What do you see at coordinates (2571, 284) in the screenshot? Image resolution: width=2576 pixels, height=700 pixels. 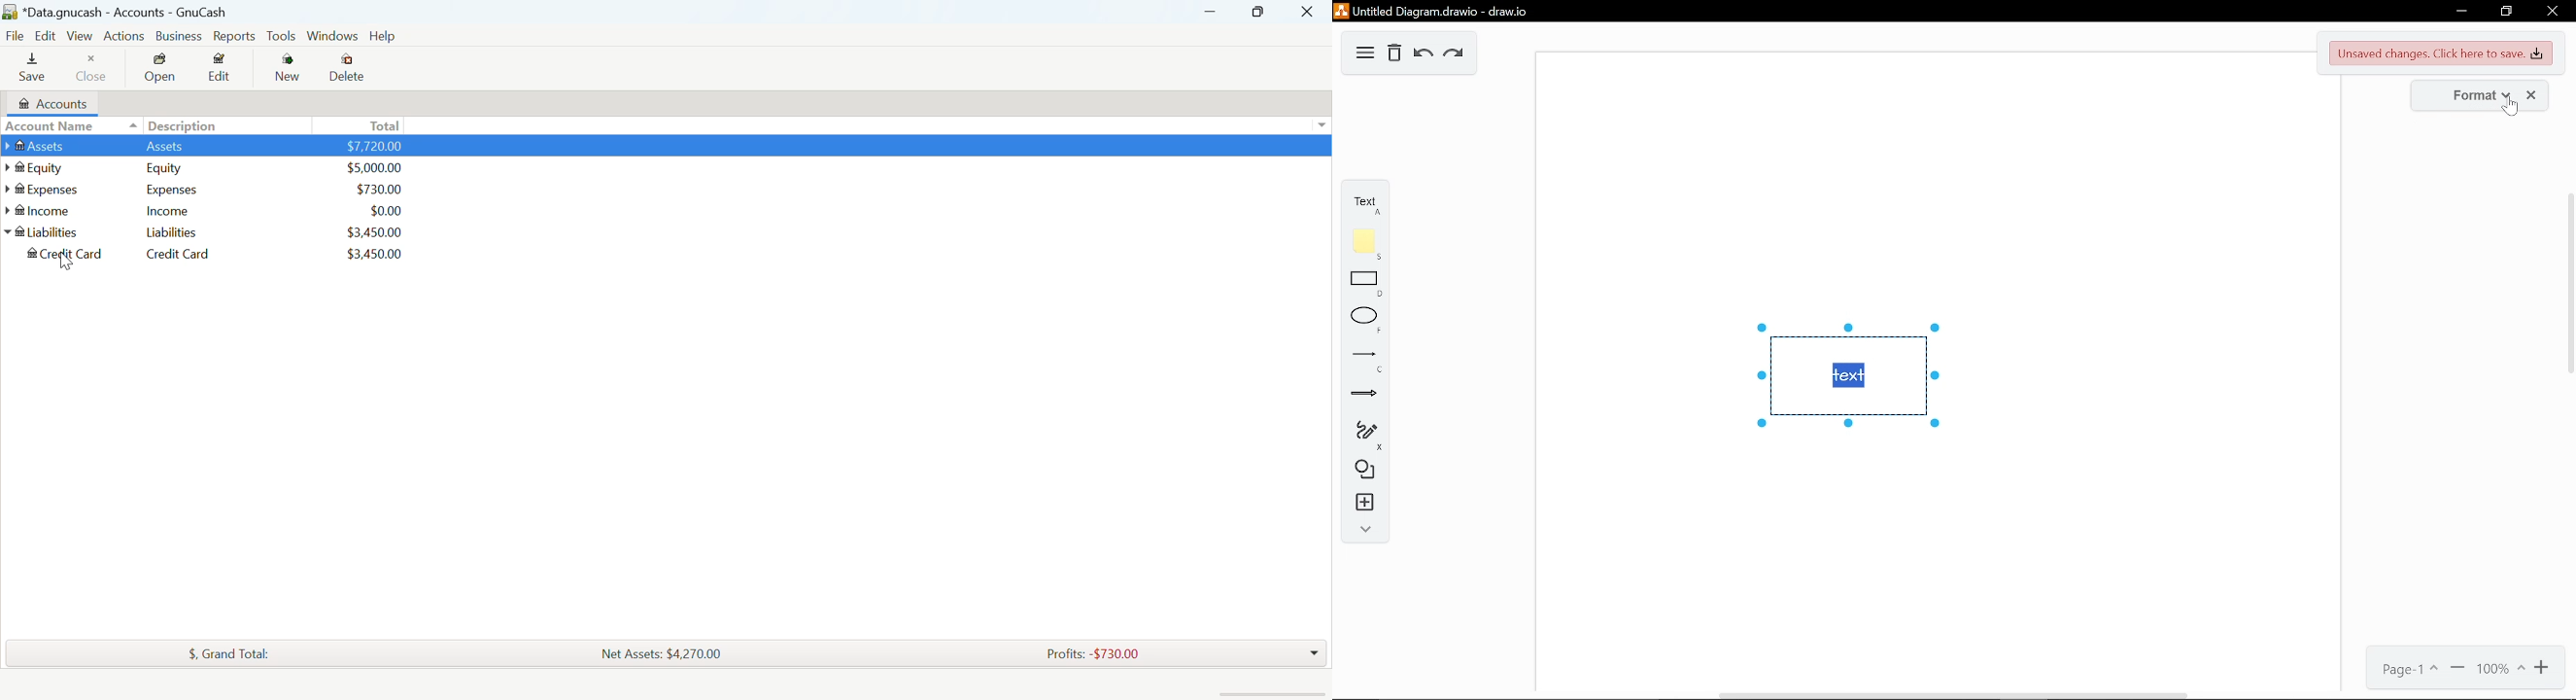 I see `vertical scrollbar` at bounding box center [2571, 284].